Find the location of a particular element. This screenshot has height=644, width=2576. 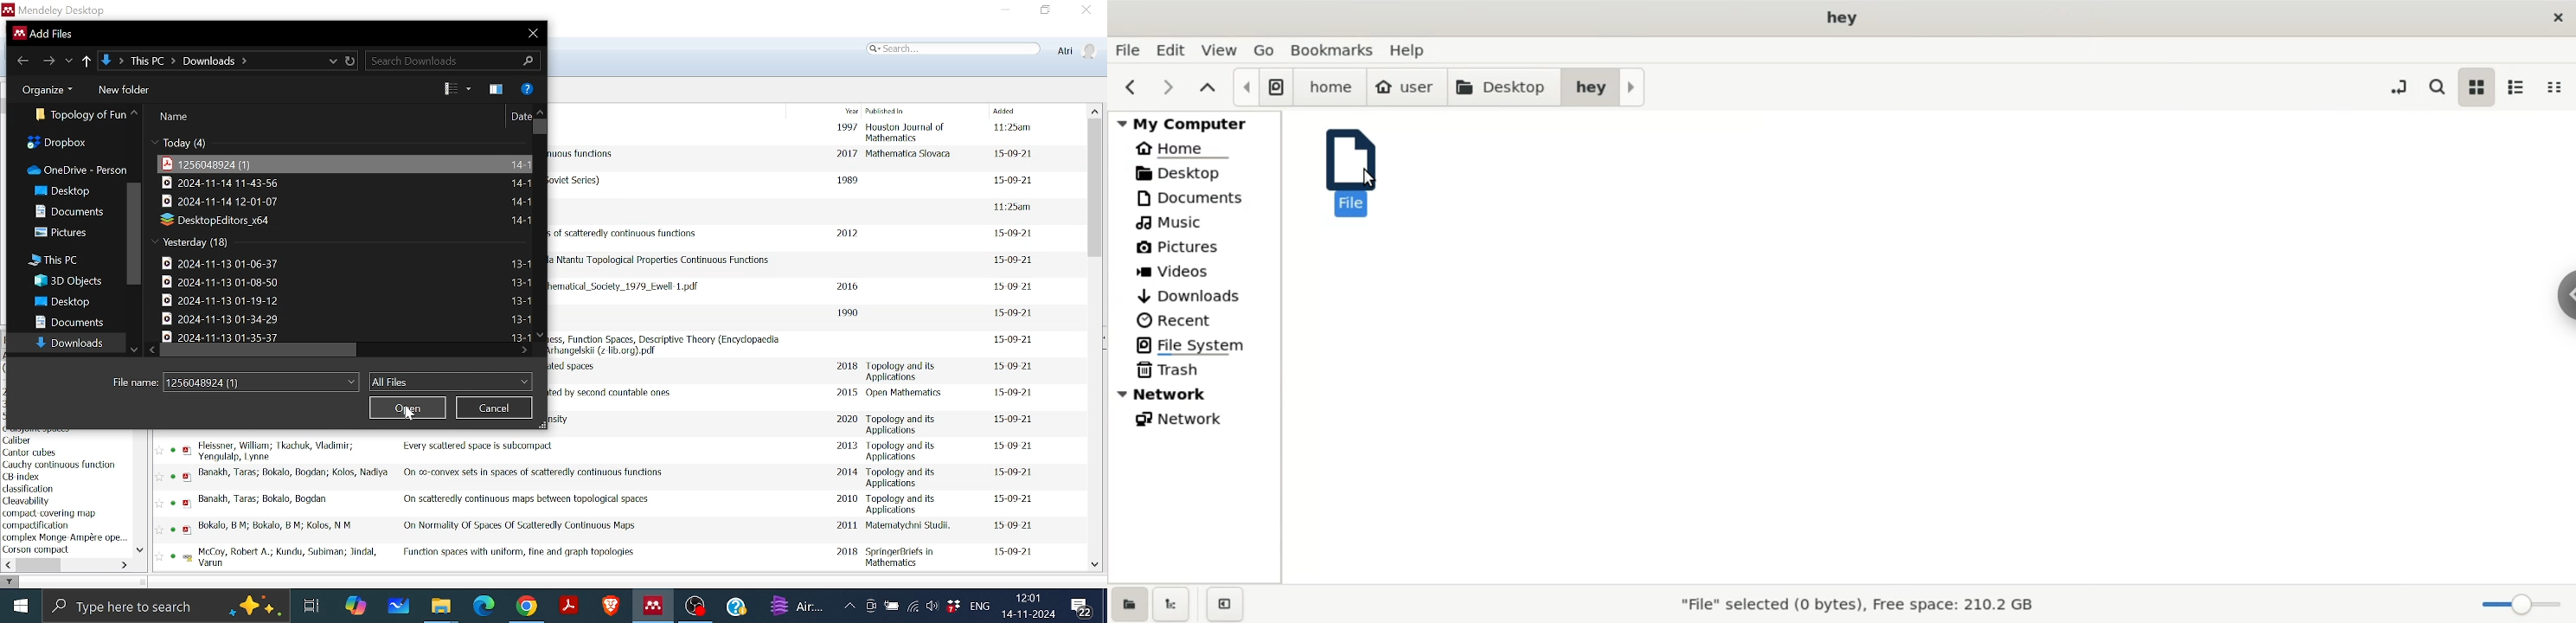

File is located at coordinates (220, 284).